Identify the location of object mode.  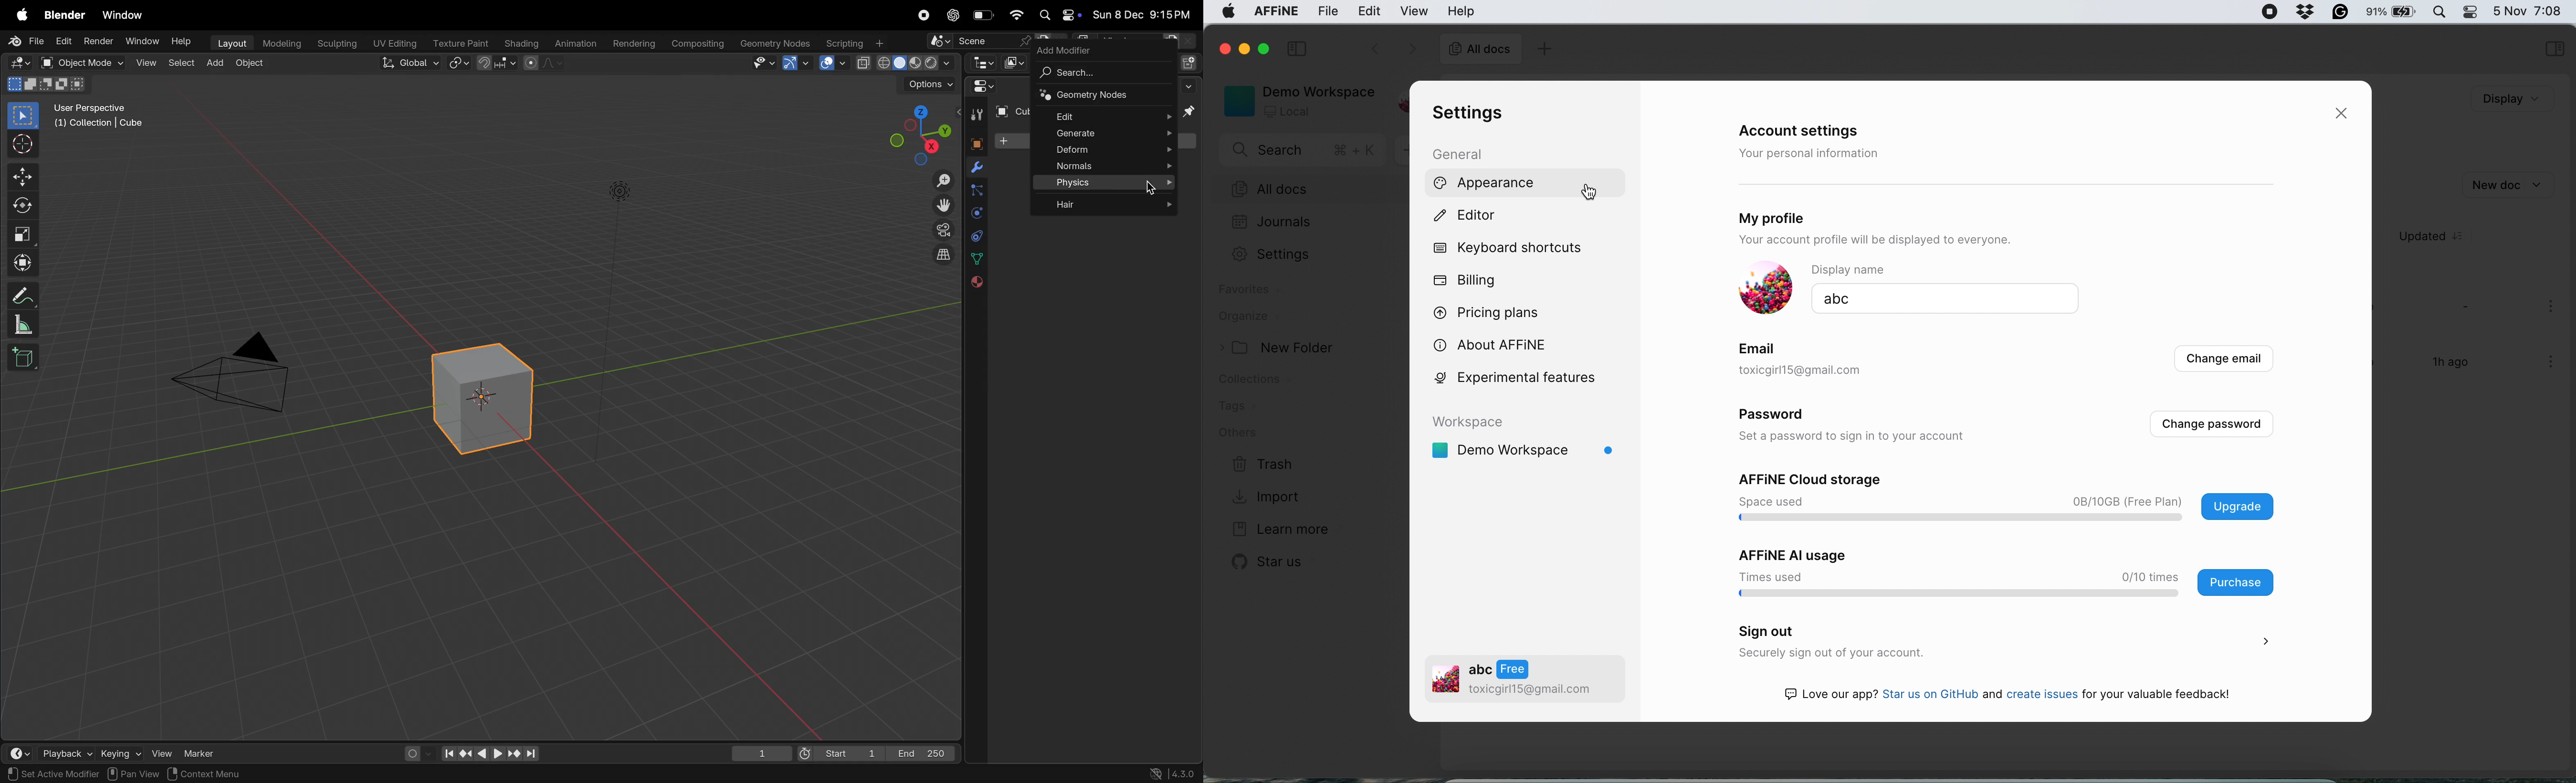
(93, 63).